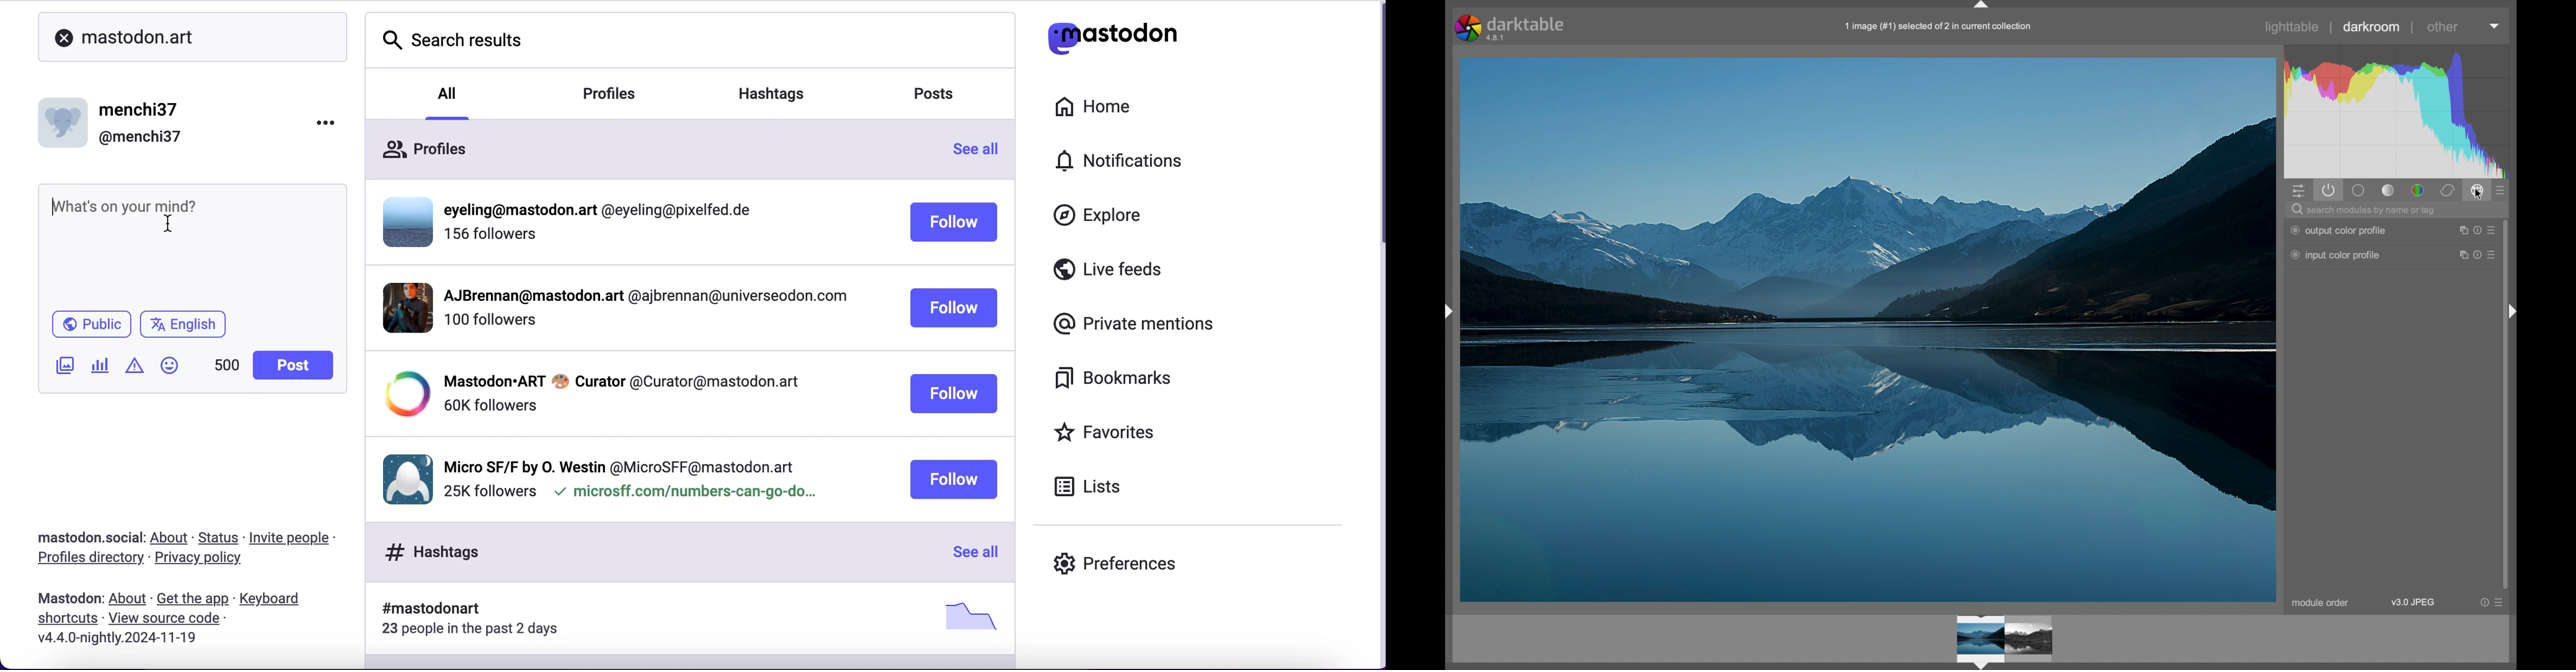  Describe the element at coordinates (1939, 27) in the screenshot. I see `filename` at that location.